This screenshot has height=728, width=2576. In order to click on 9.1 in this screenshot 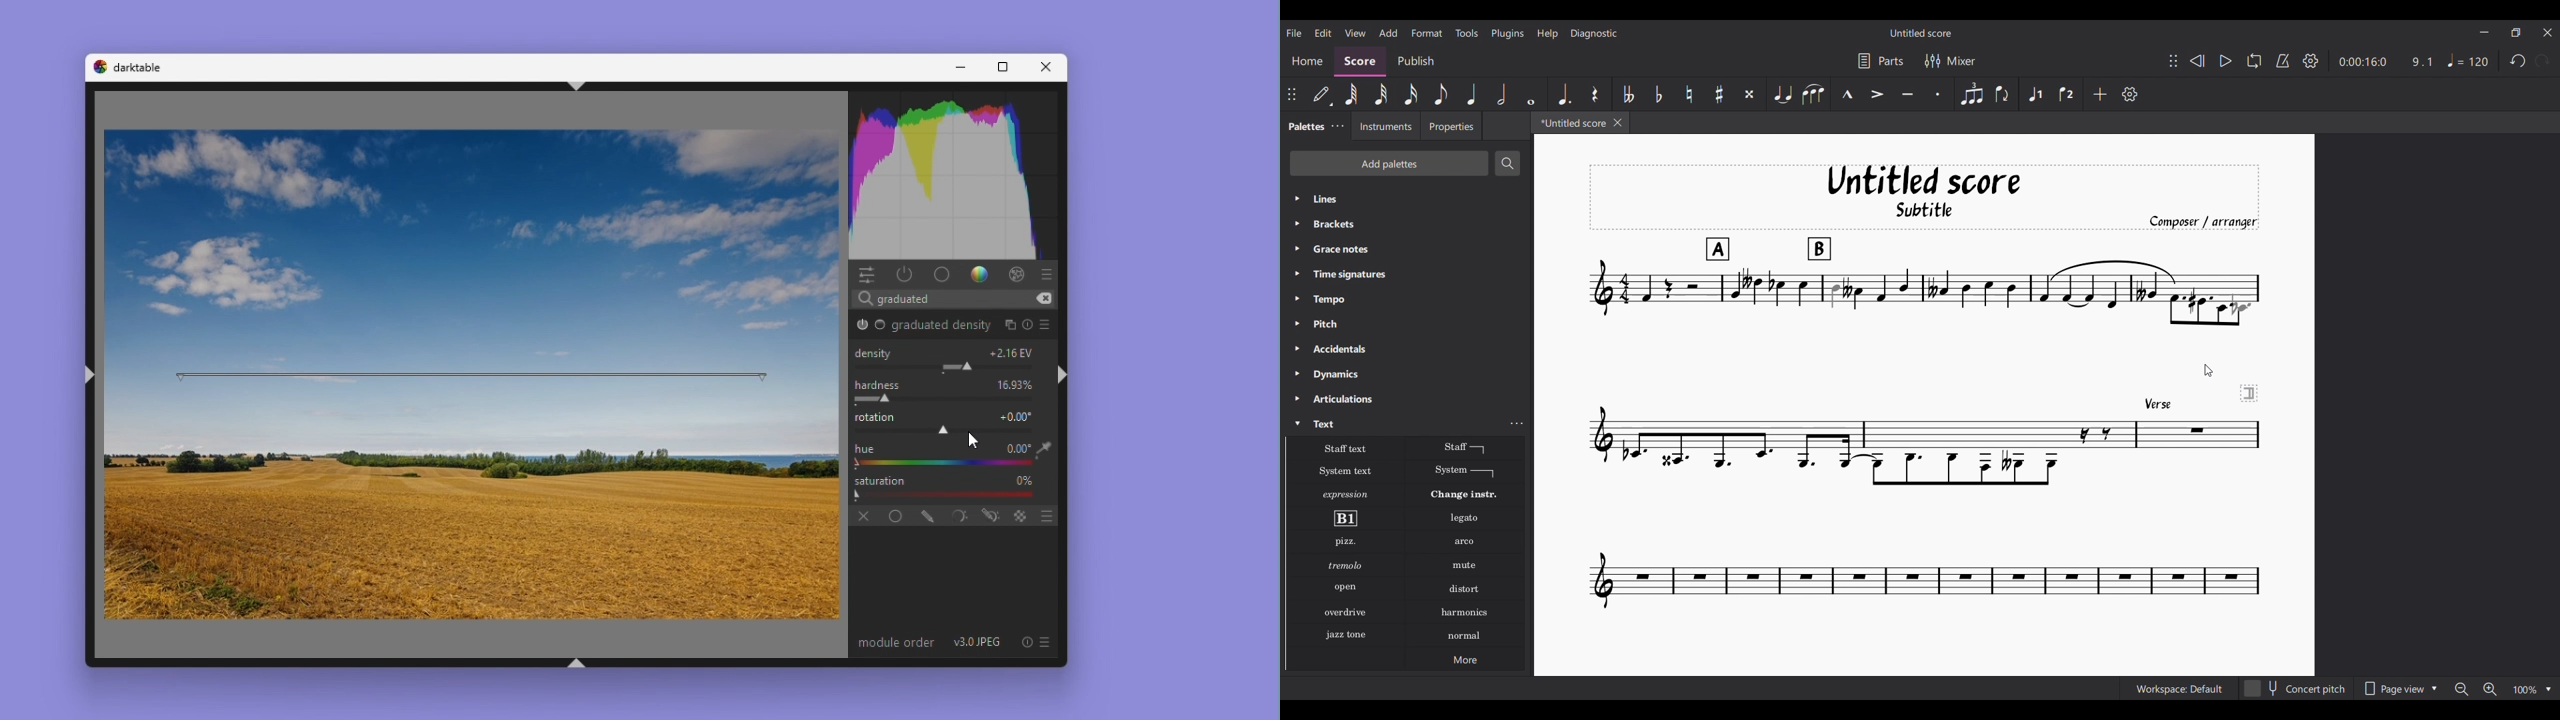, I will do `click(2421, 61)`.